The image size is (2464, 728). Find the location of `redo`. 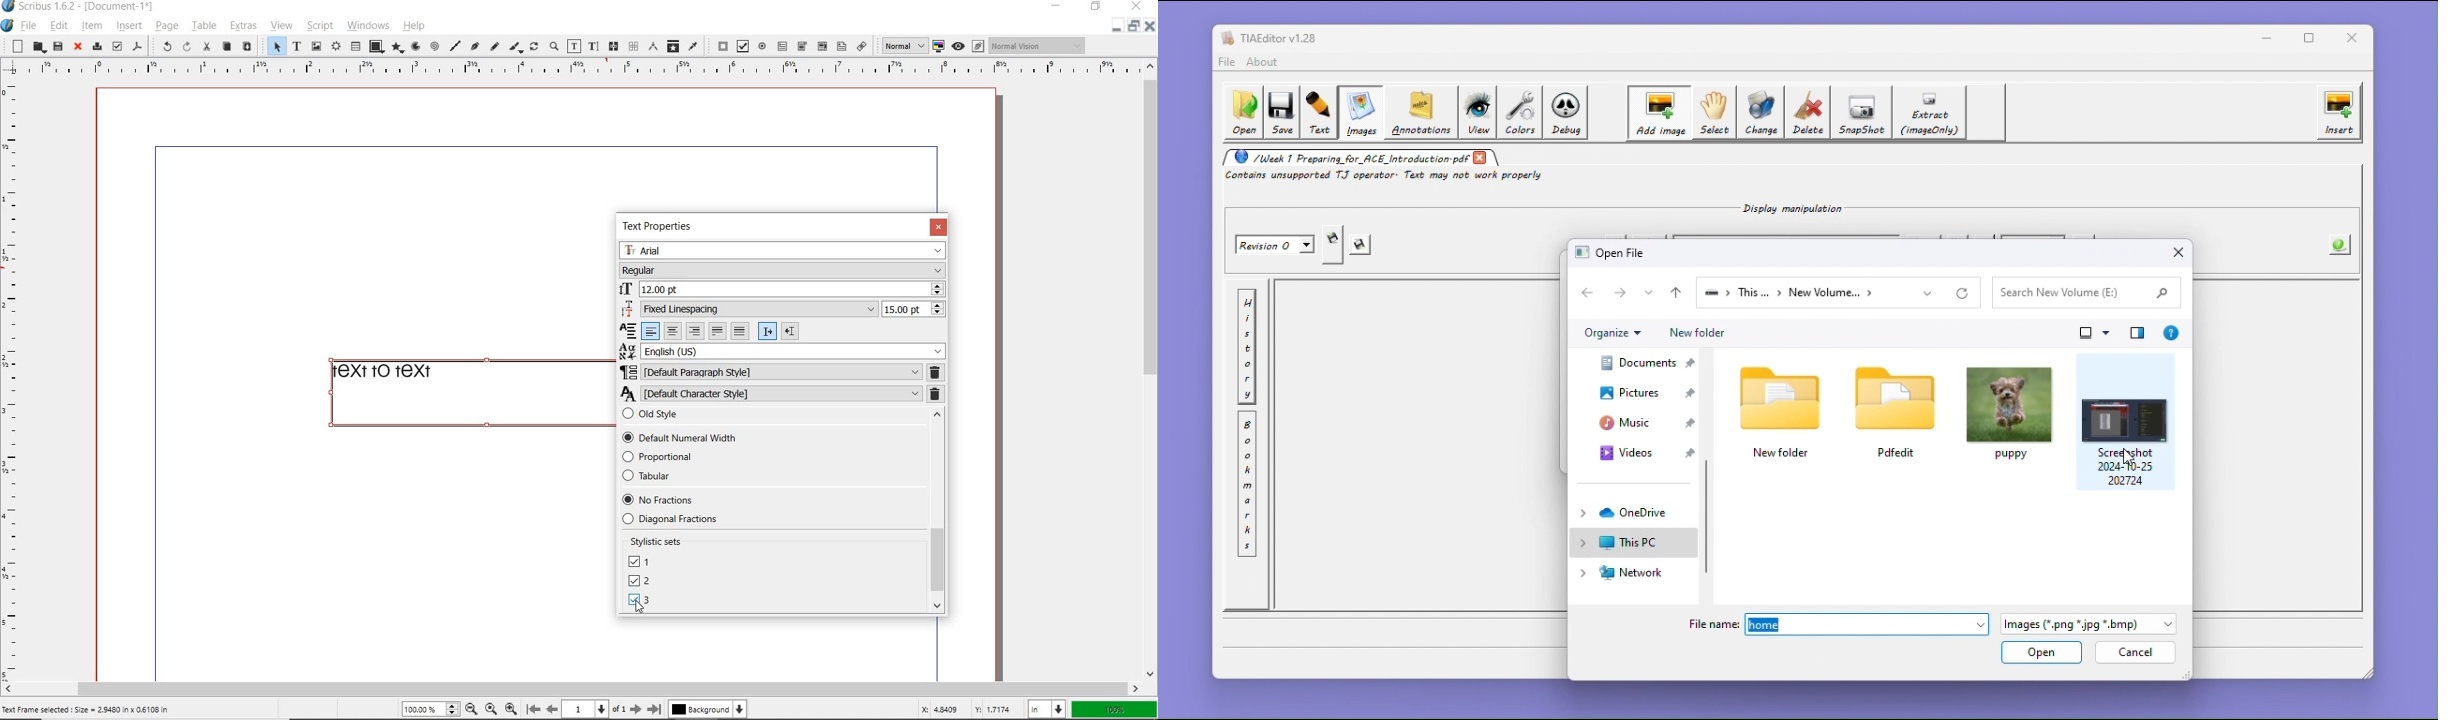

redo is located at coordinates (186, 46).